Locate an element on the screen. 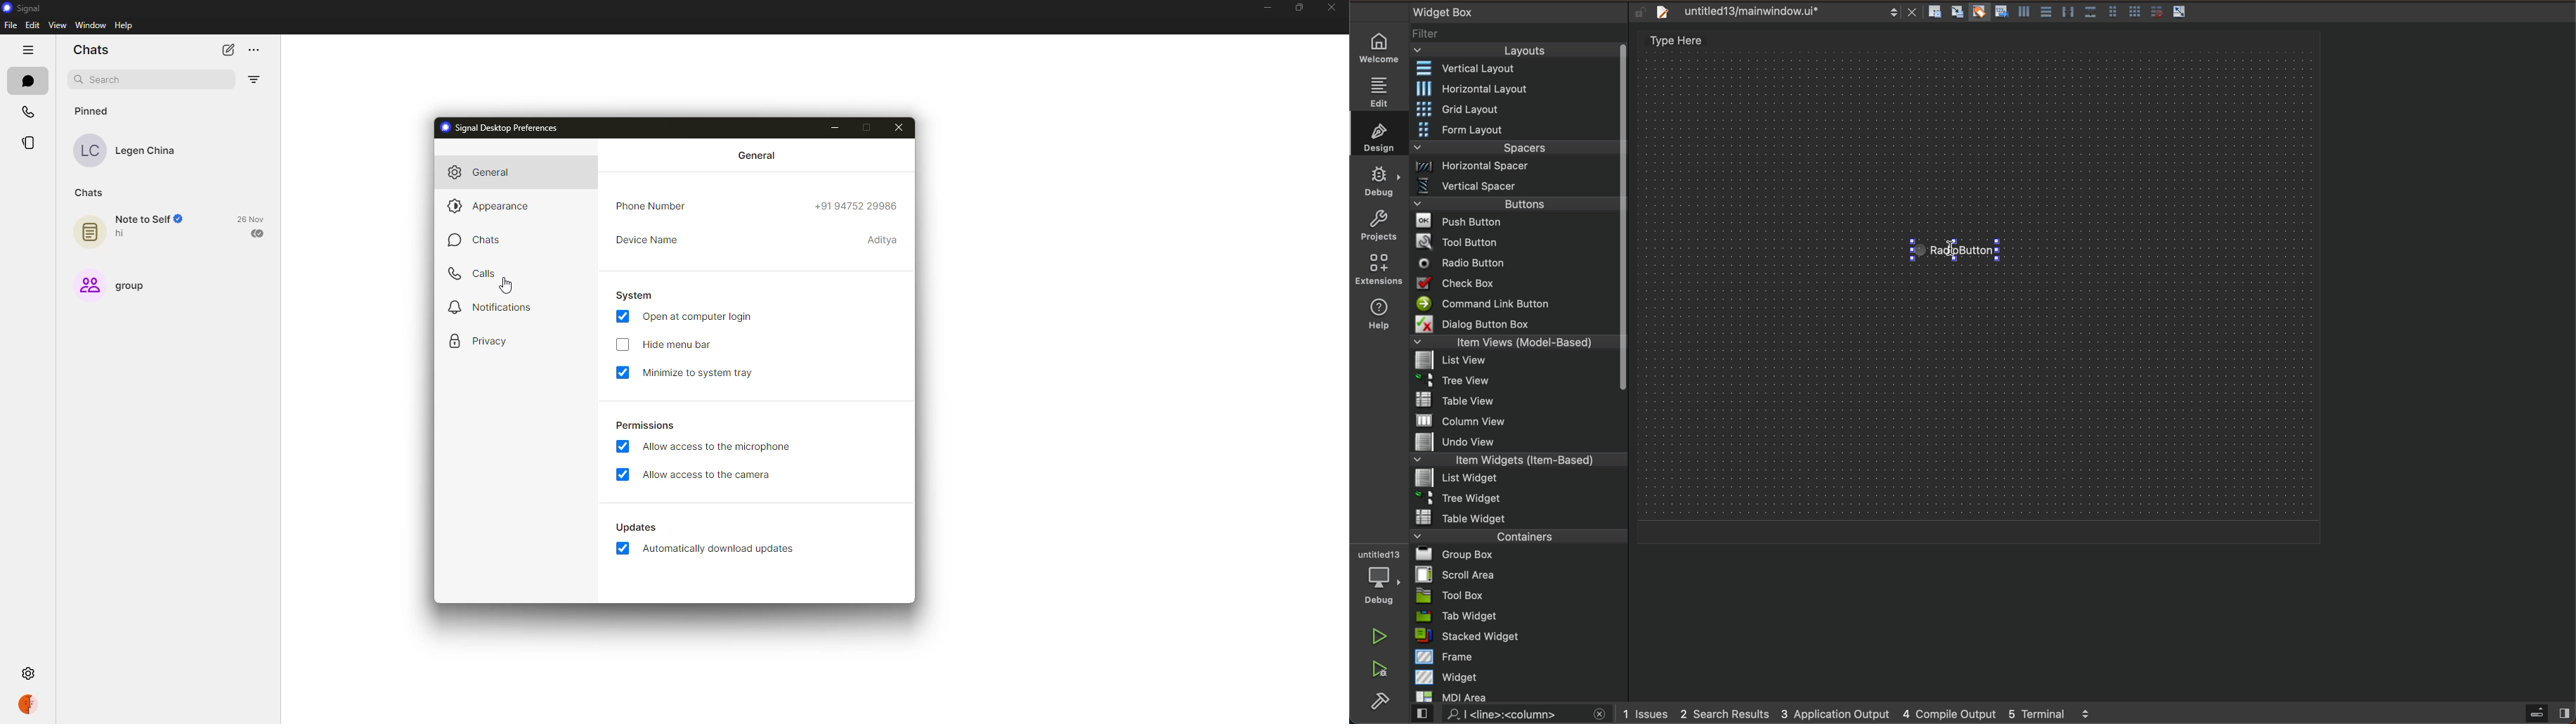 The height and width of the screenshot is (728, 2576).  is located at coordinates (2045, 12).